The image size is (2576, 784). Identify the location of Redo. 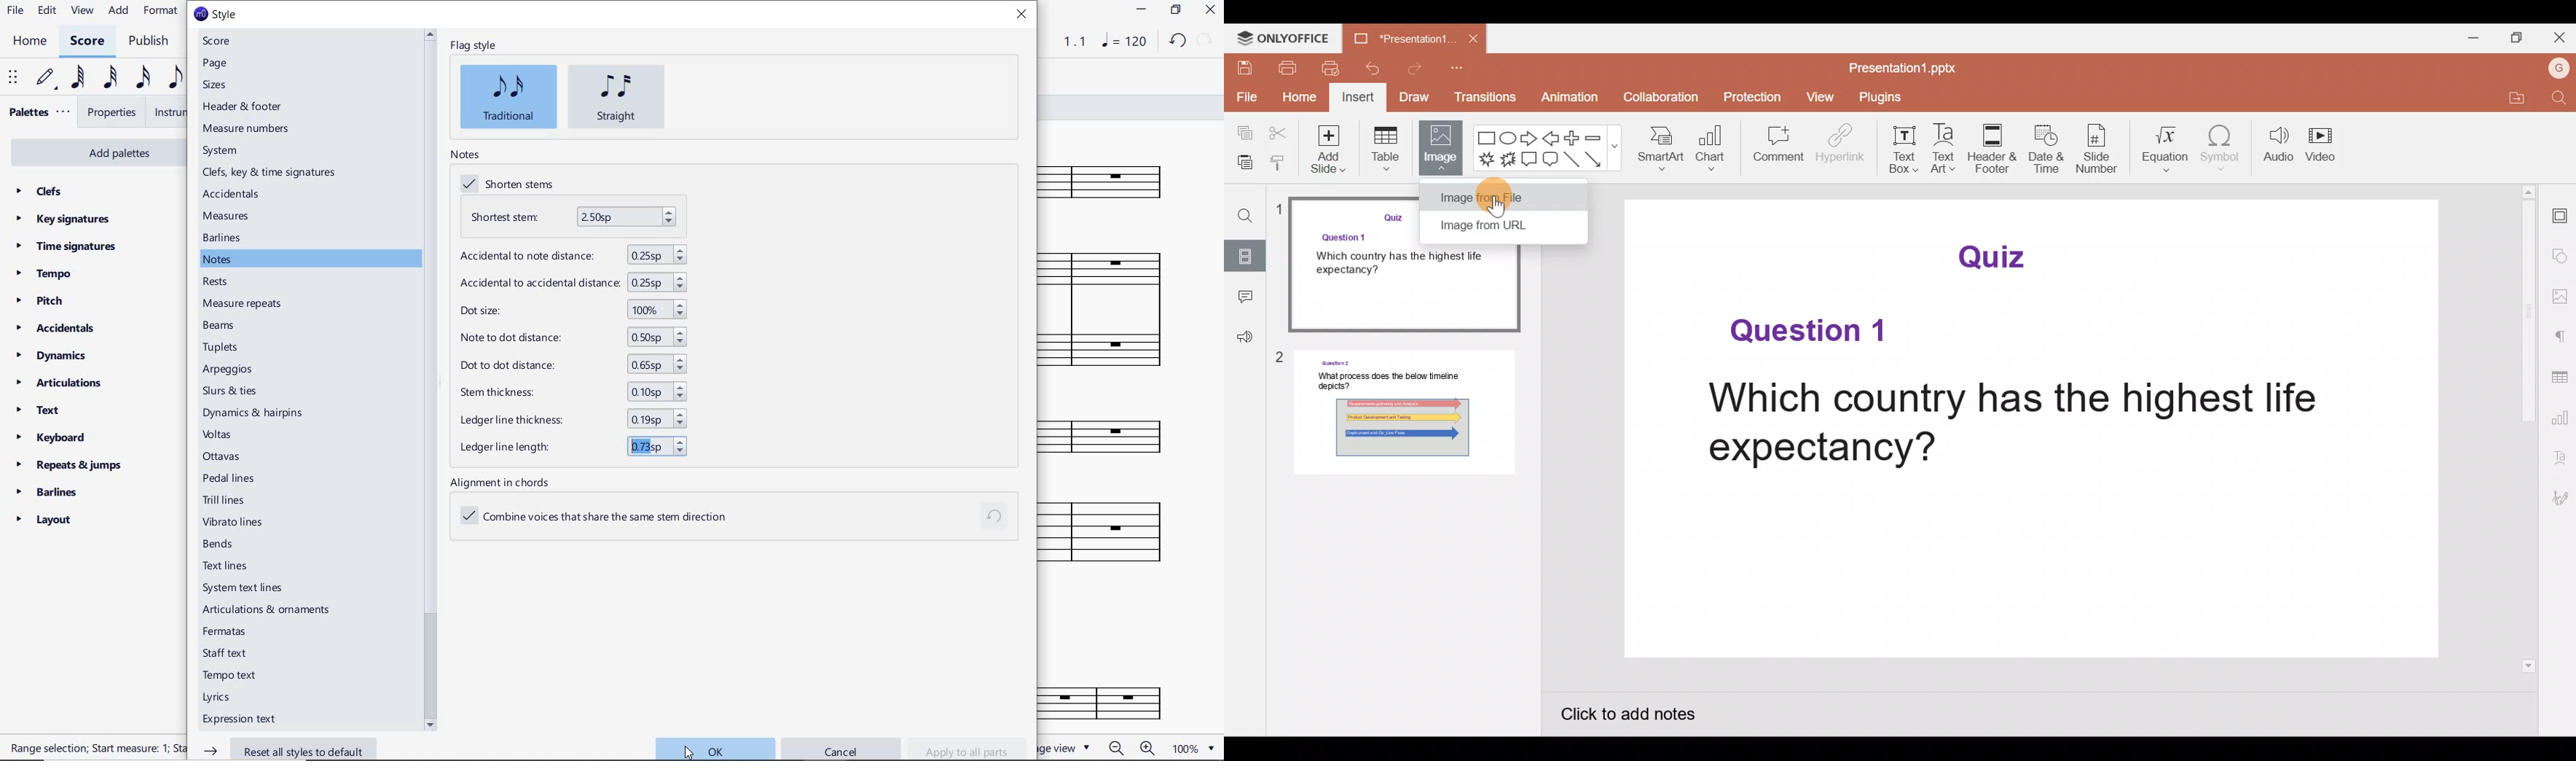
(1424, 66).